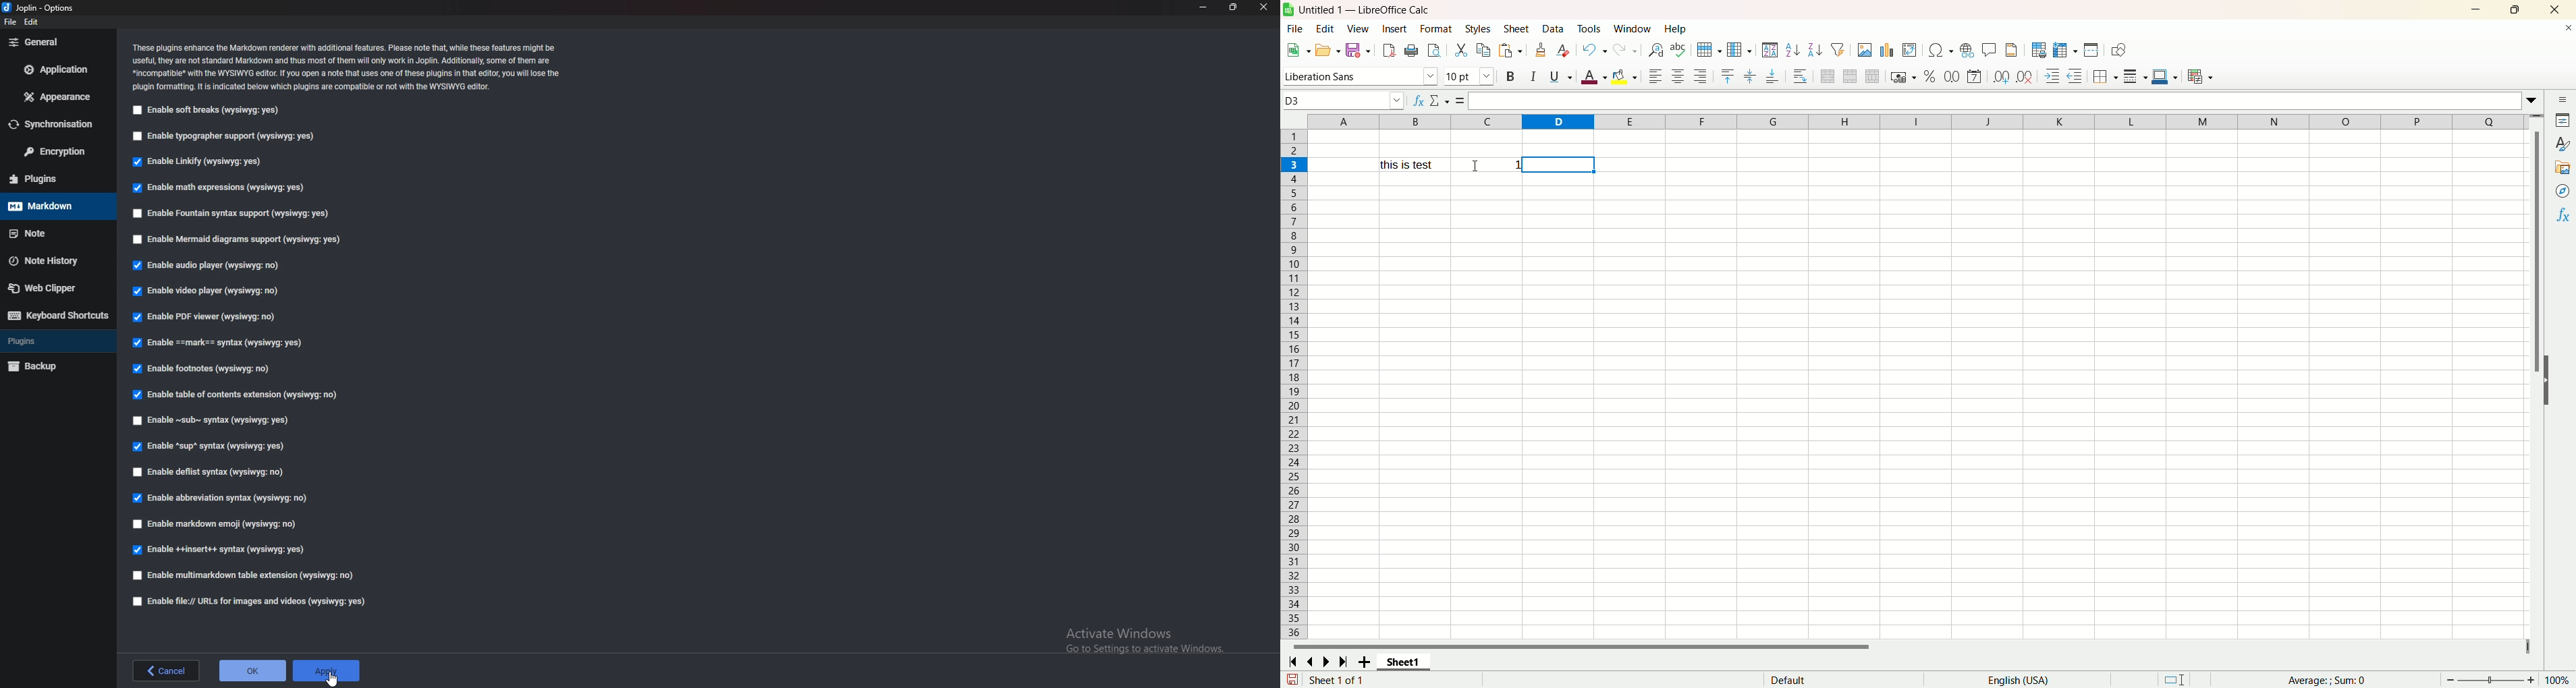 This screenshot has height=700, width=2576. What do you see at coordinates (2118, 50) in the screenshot?
I see `show draw fucntions` at bounding box center [2118, 50].